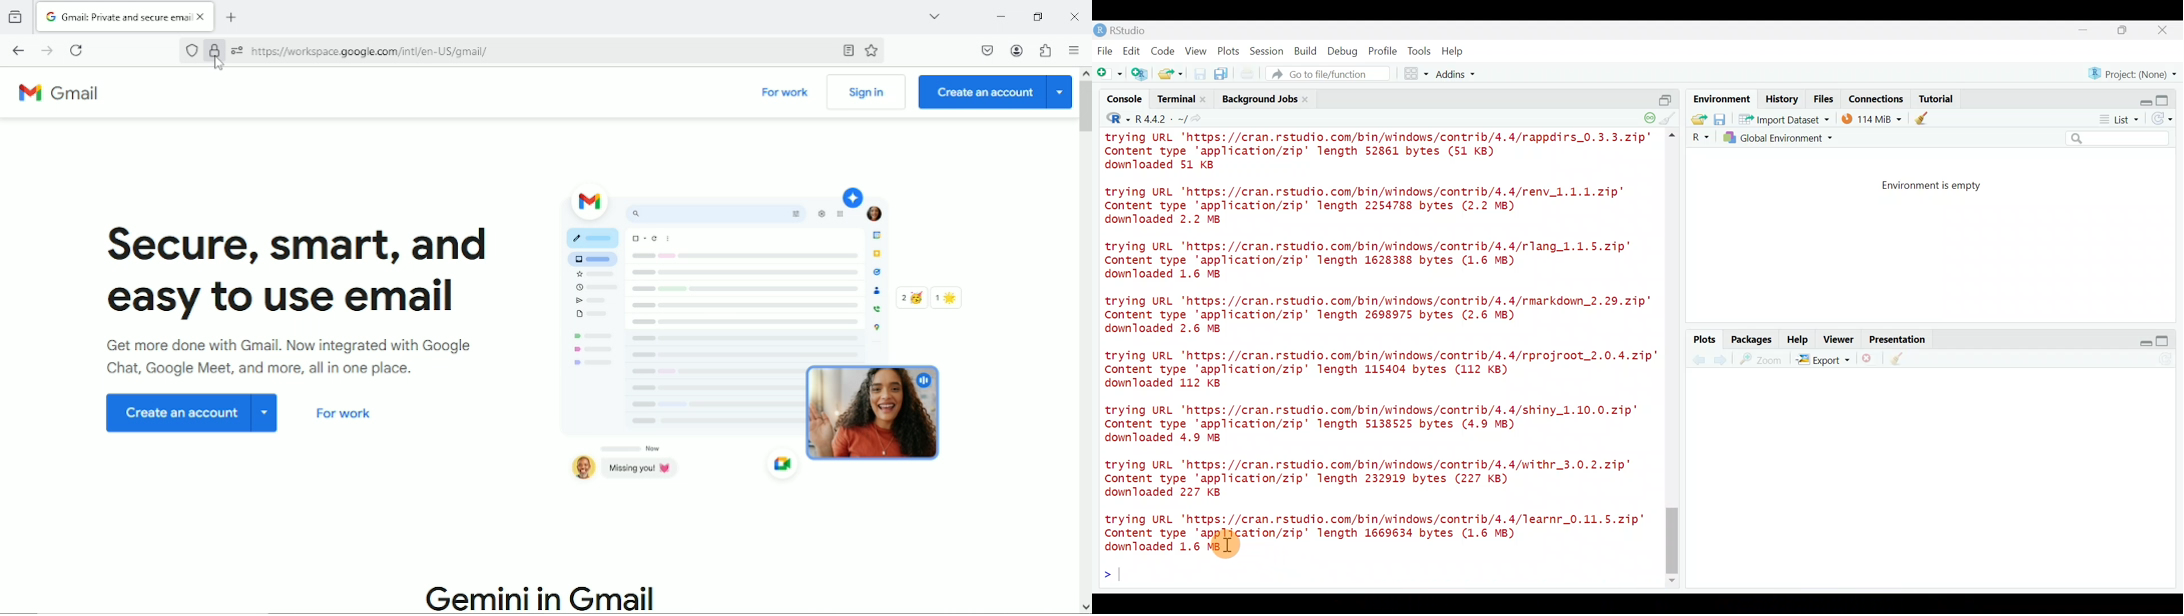 This screenshot has height=616, width=2184. I want to click on R4.4.2, so click(1160, 119).